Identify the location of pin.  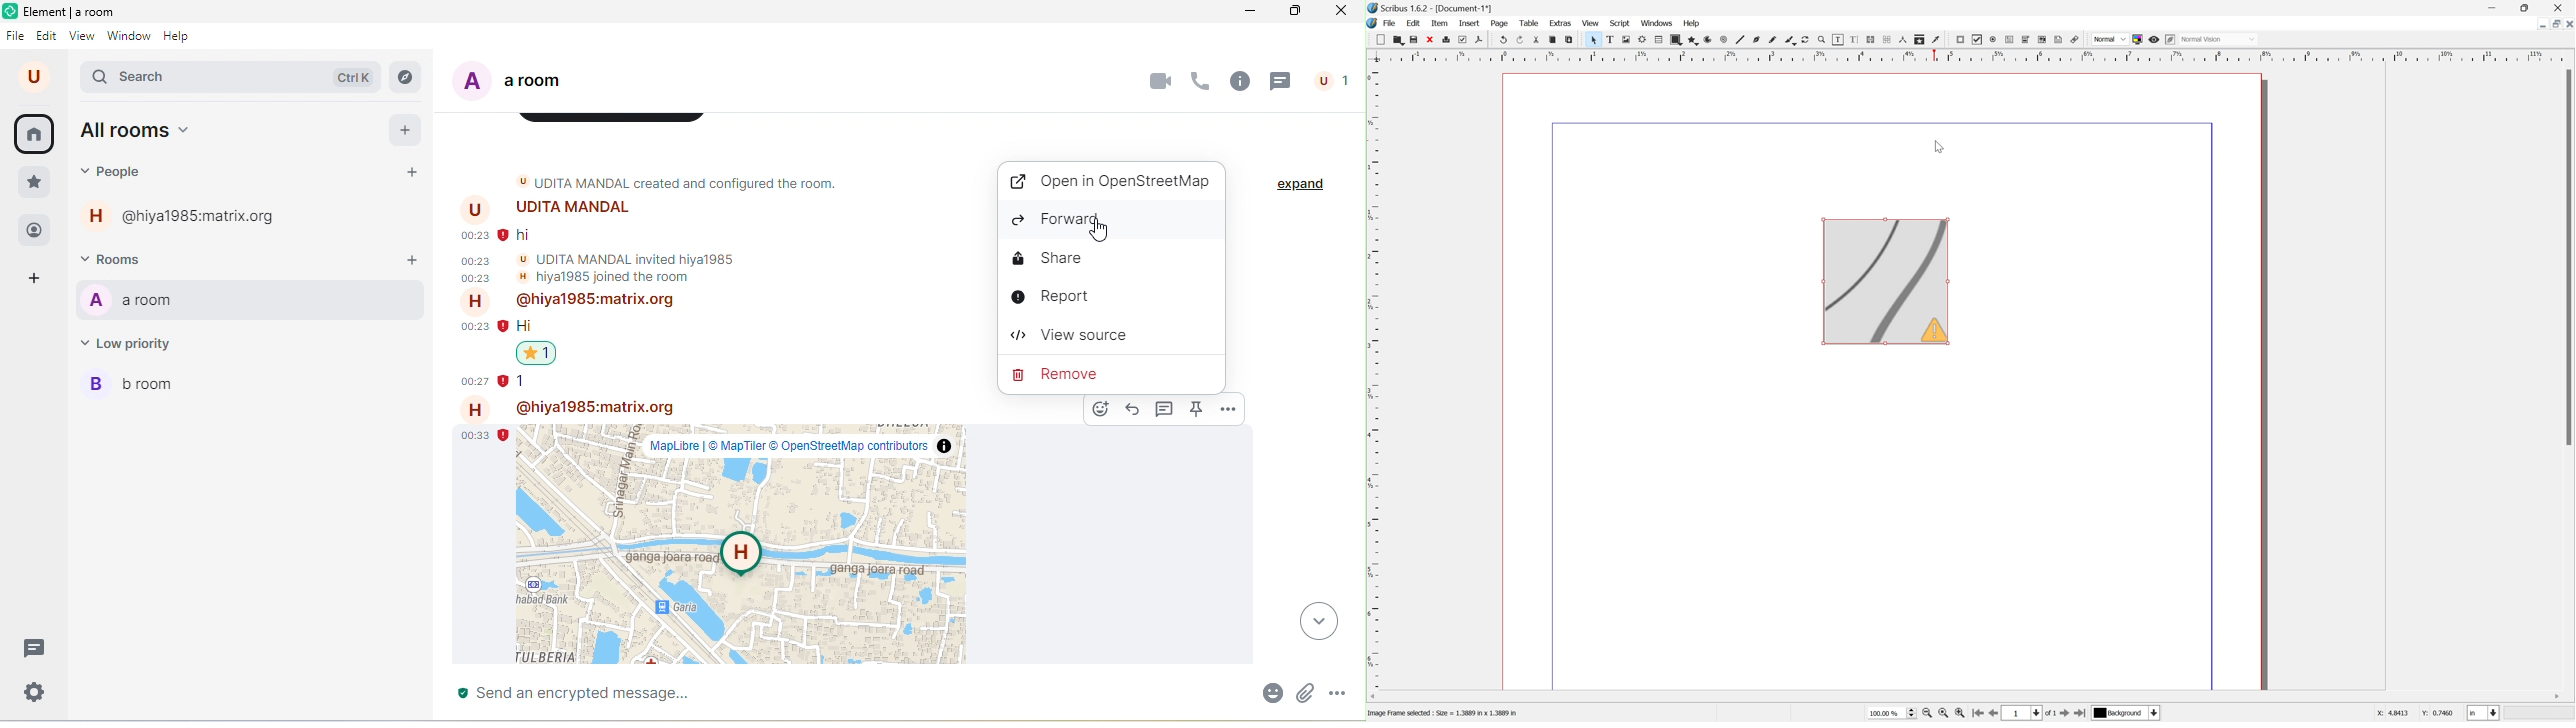
(1196, 408).